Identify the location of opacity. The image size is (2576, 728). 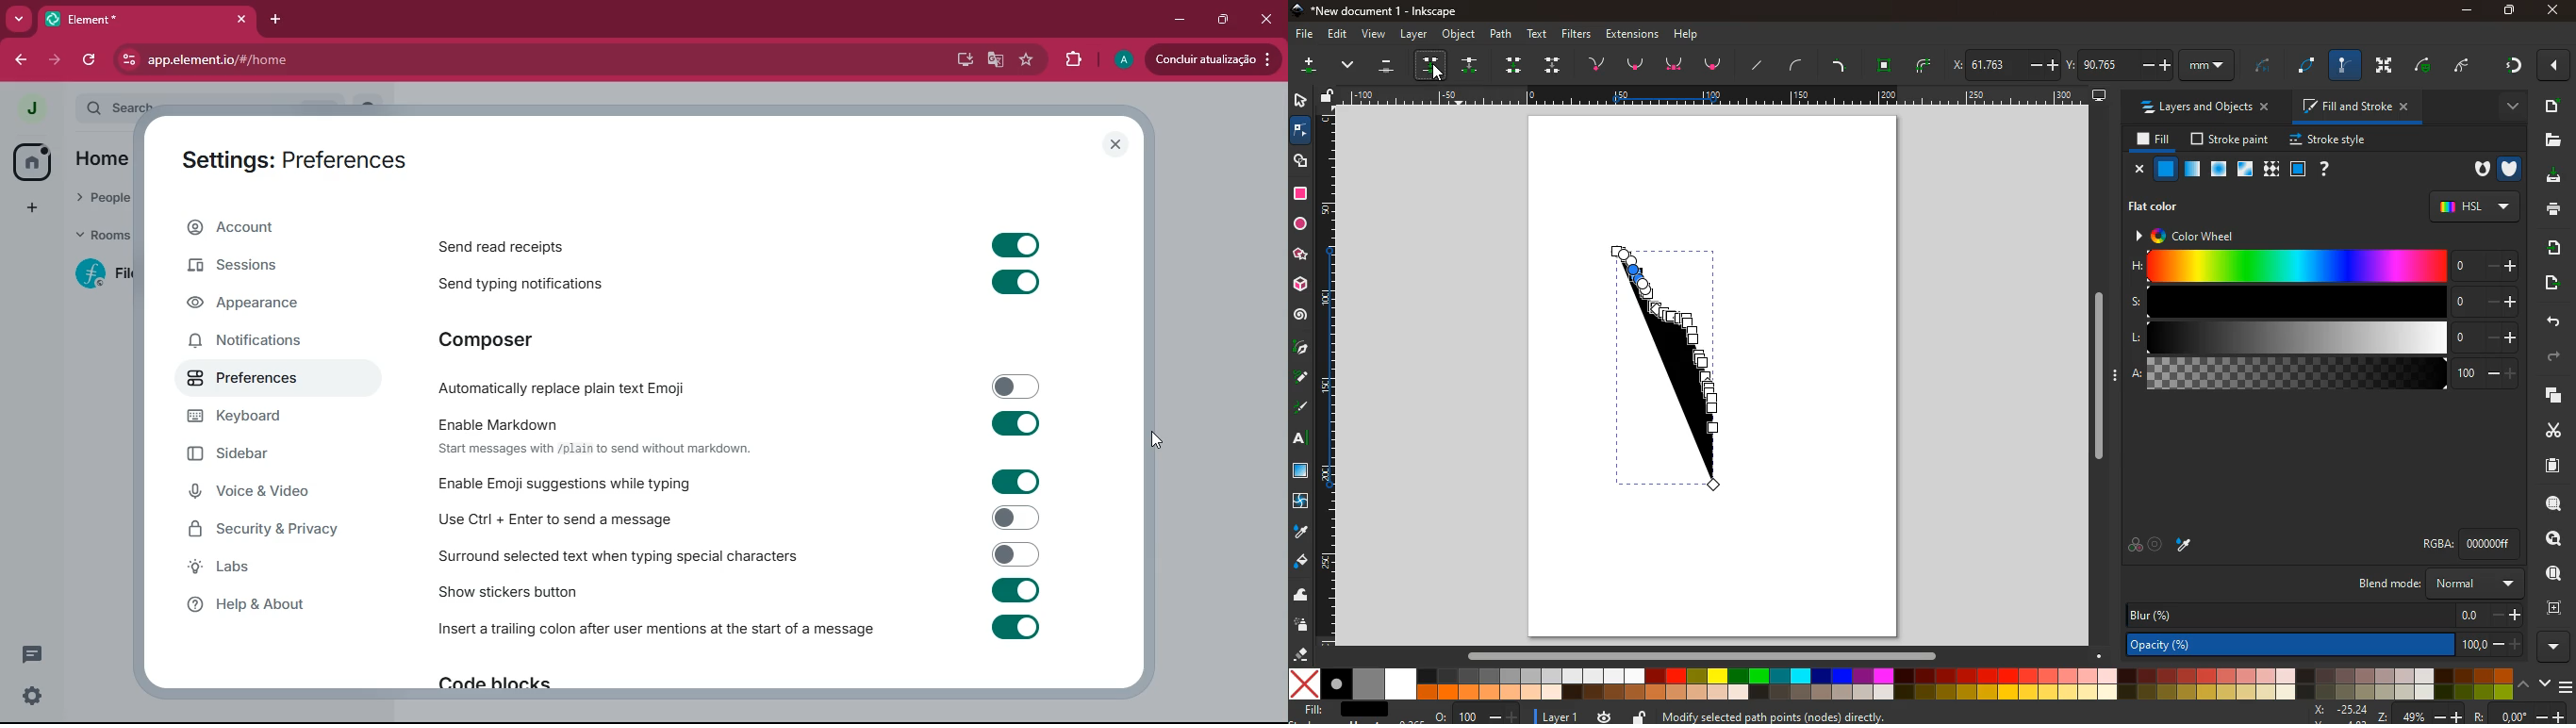
(2193, 170).